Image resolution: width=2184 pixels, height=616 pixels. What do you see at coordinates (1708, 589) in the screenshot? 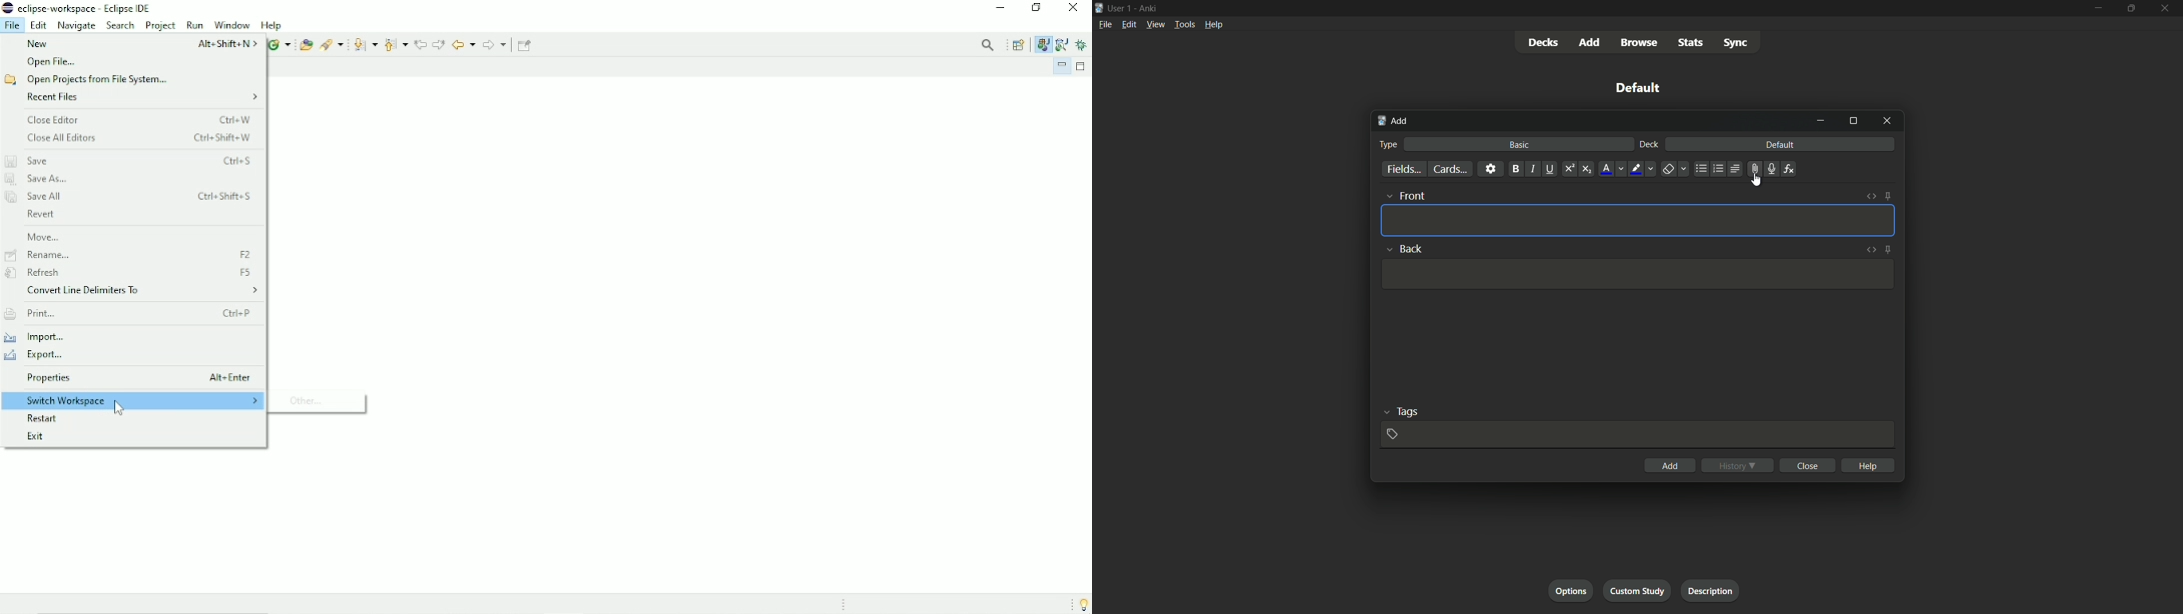
I see `description` at bounding box center [1708, 589].